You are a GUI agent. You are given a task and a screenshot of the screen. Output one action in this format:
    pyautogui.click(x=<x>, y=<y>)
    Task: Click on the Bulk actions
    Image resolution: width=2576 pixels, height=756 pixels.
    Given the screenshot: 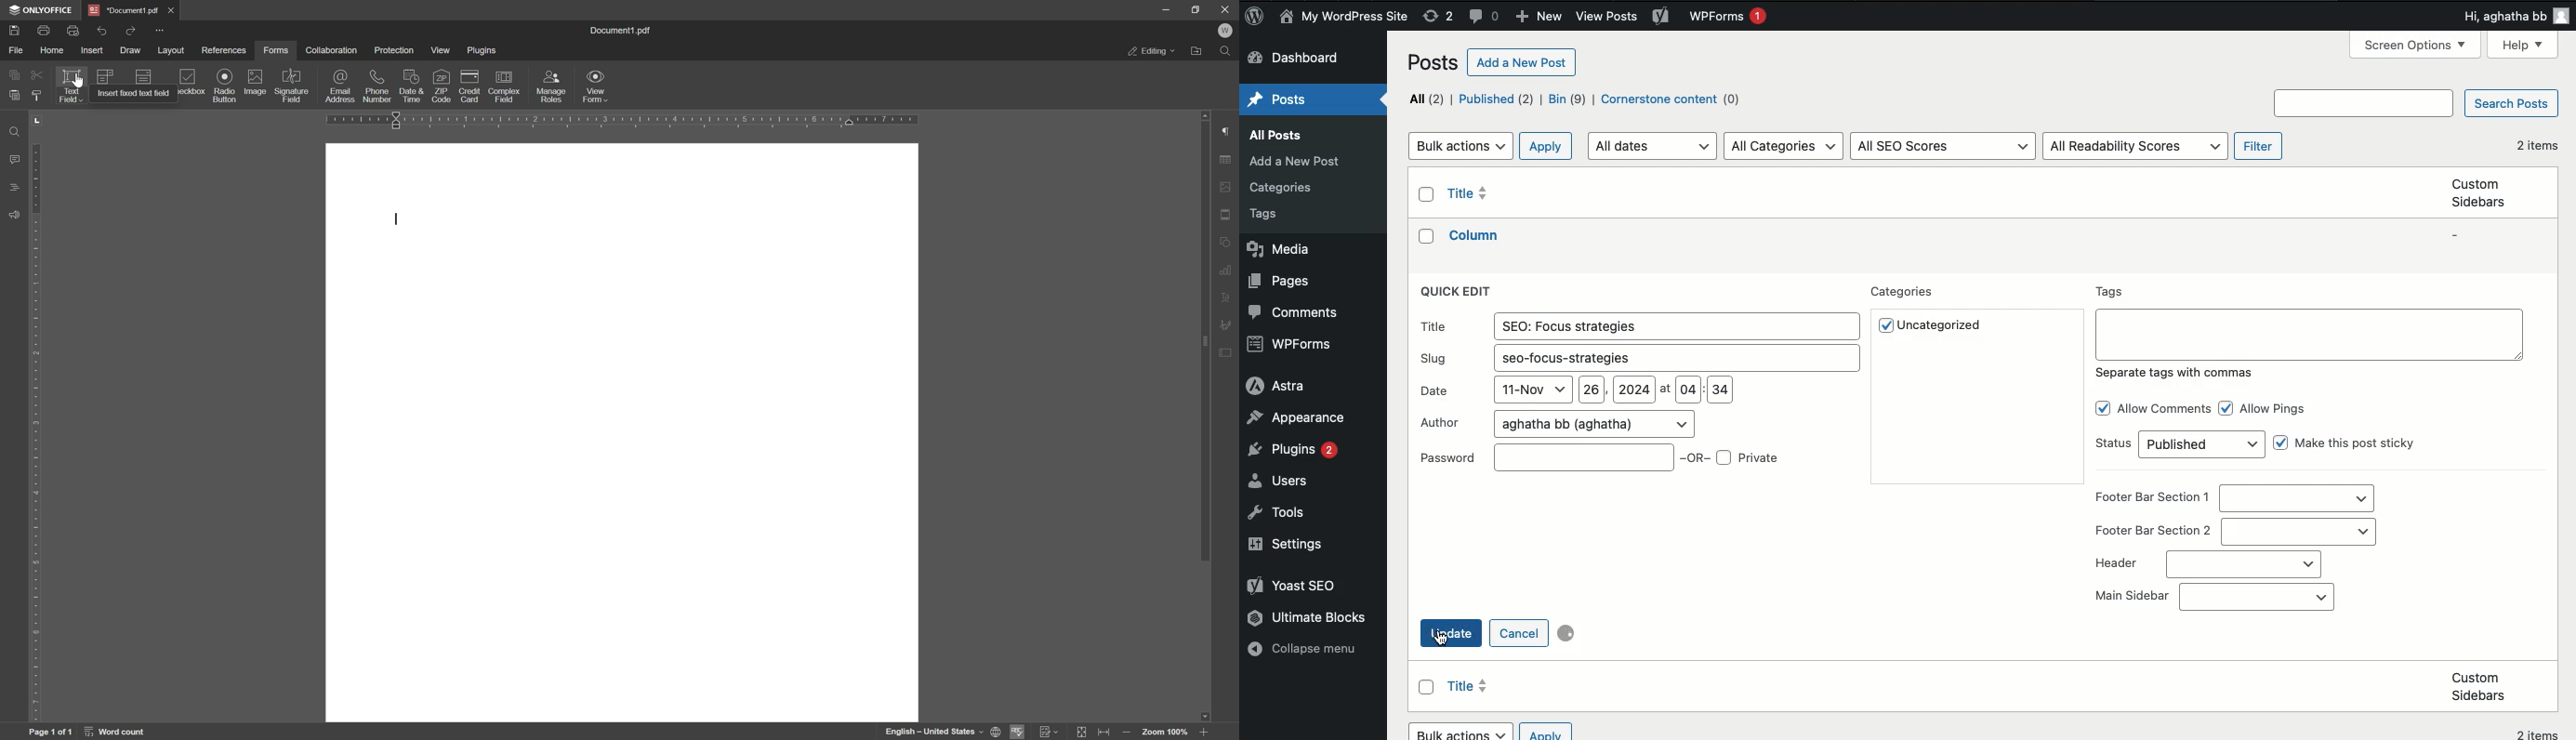 What is the action you would take?
    pyautogui.click(x=1460, y=146)
    